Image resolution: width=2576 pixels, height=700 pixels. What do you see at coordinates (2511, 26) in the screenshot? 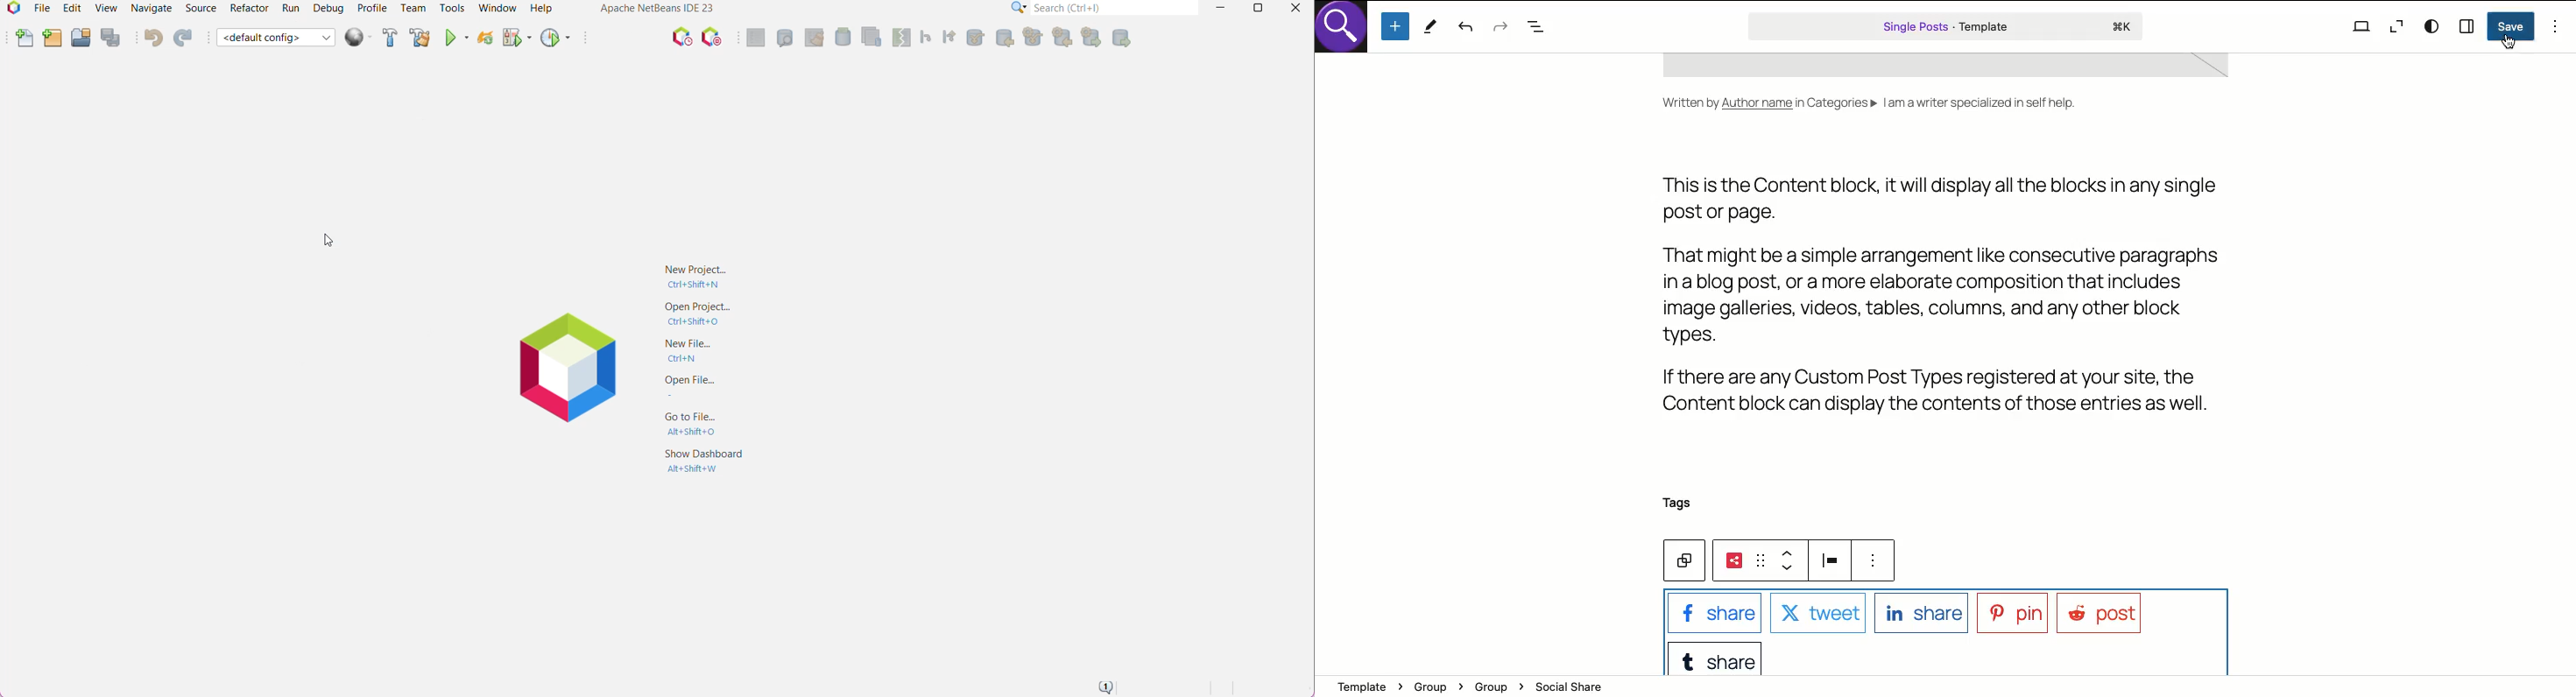
I see `Save` at bounding box center [2511, 26].